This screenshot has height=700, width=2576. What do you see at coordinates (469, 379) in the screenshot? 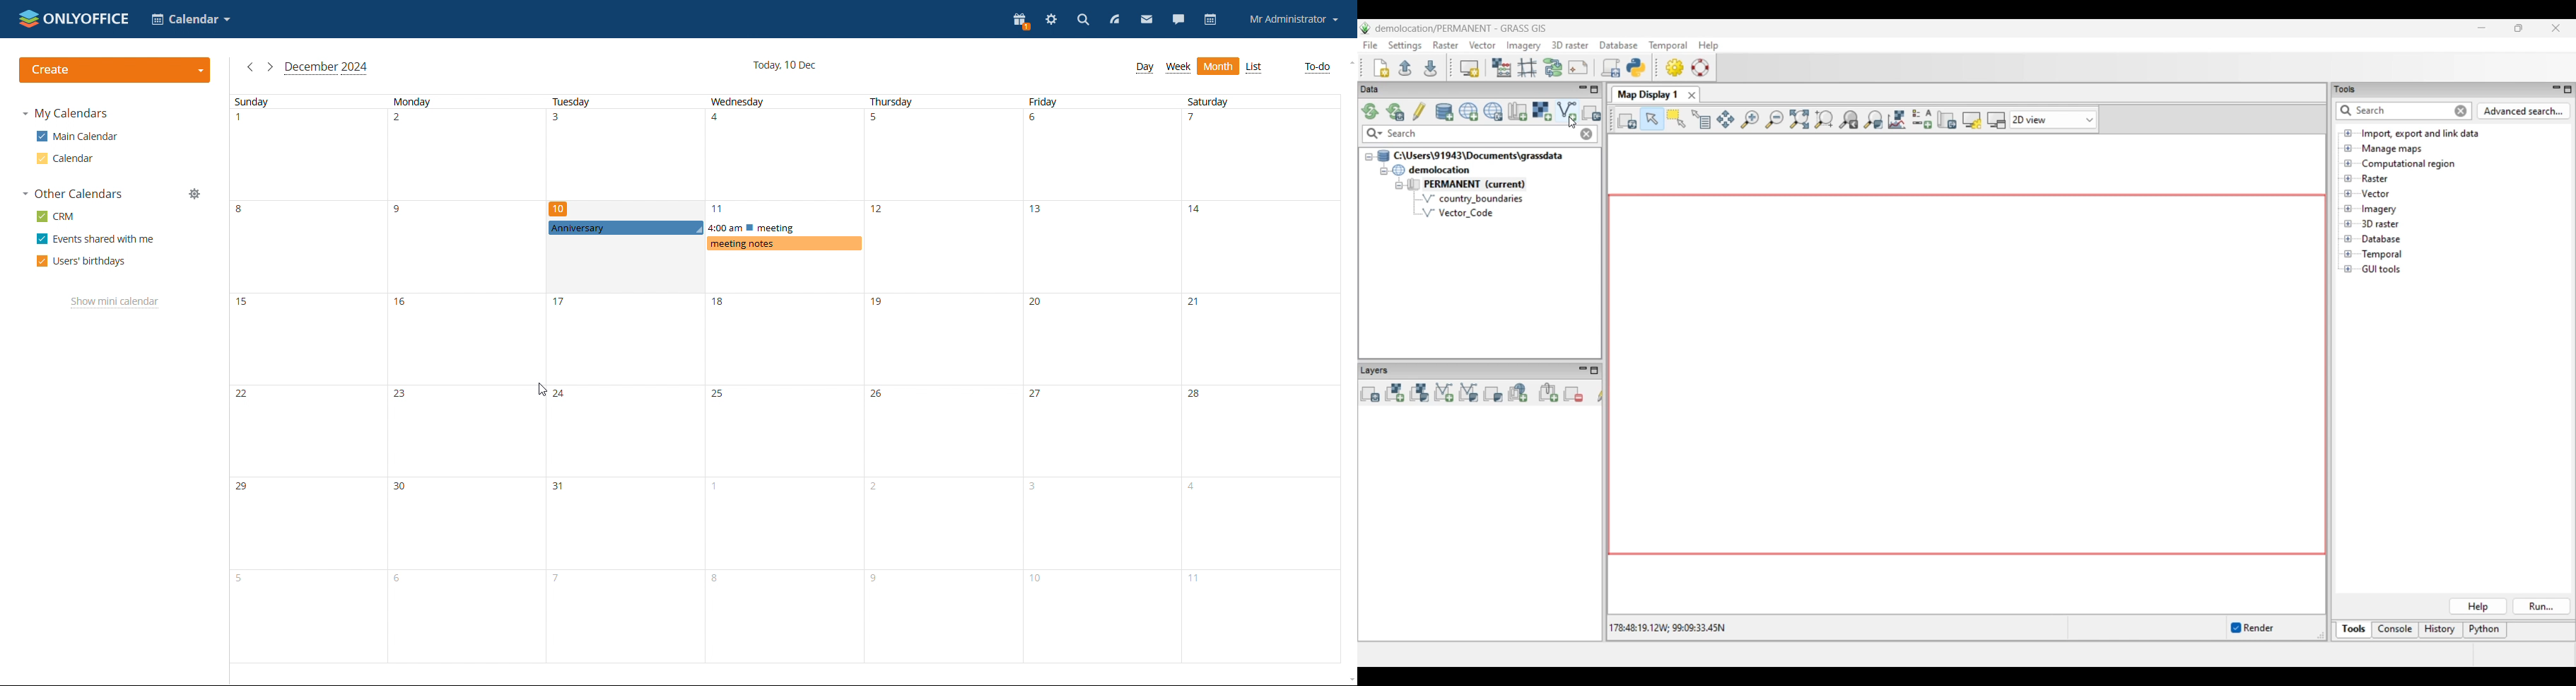
I see `monday` at bounding box center [469, 379].